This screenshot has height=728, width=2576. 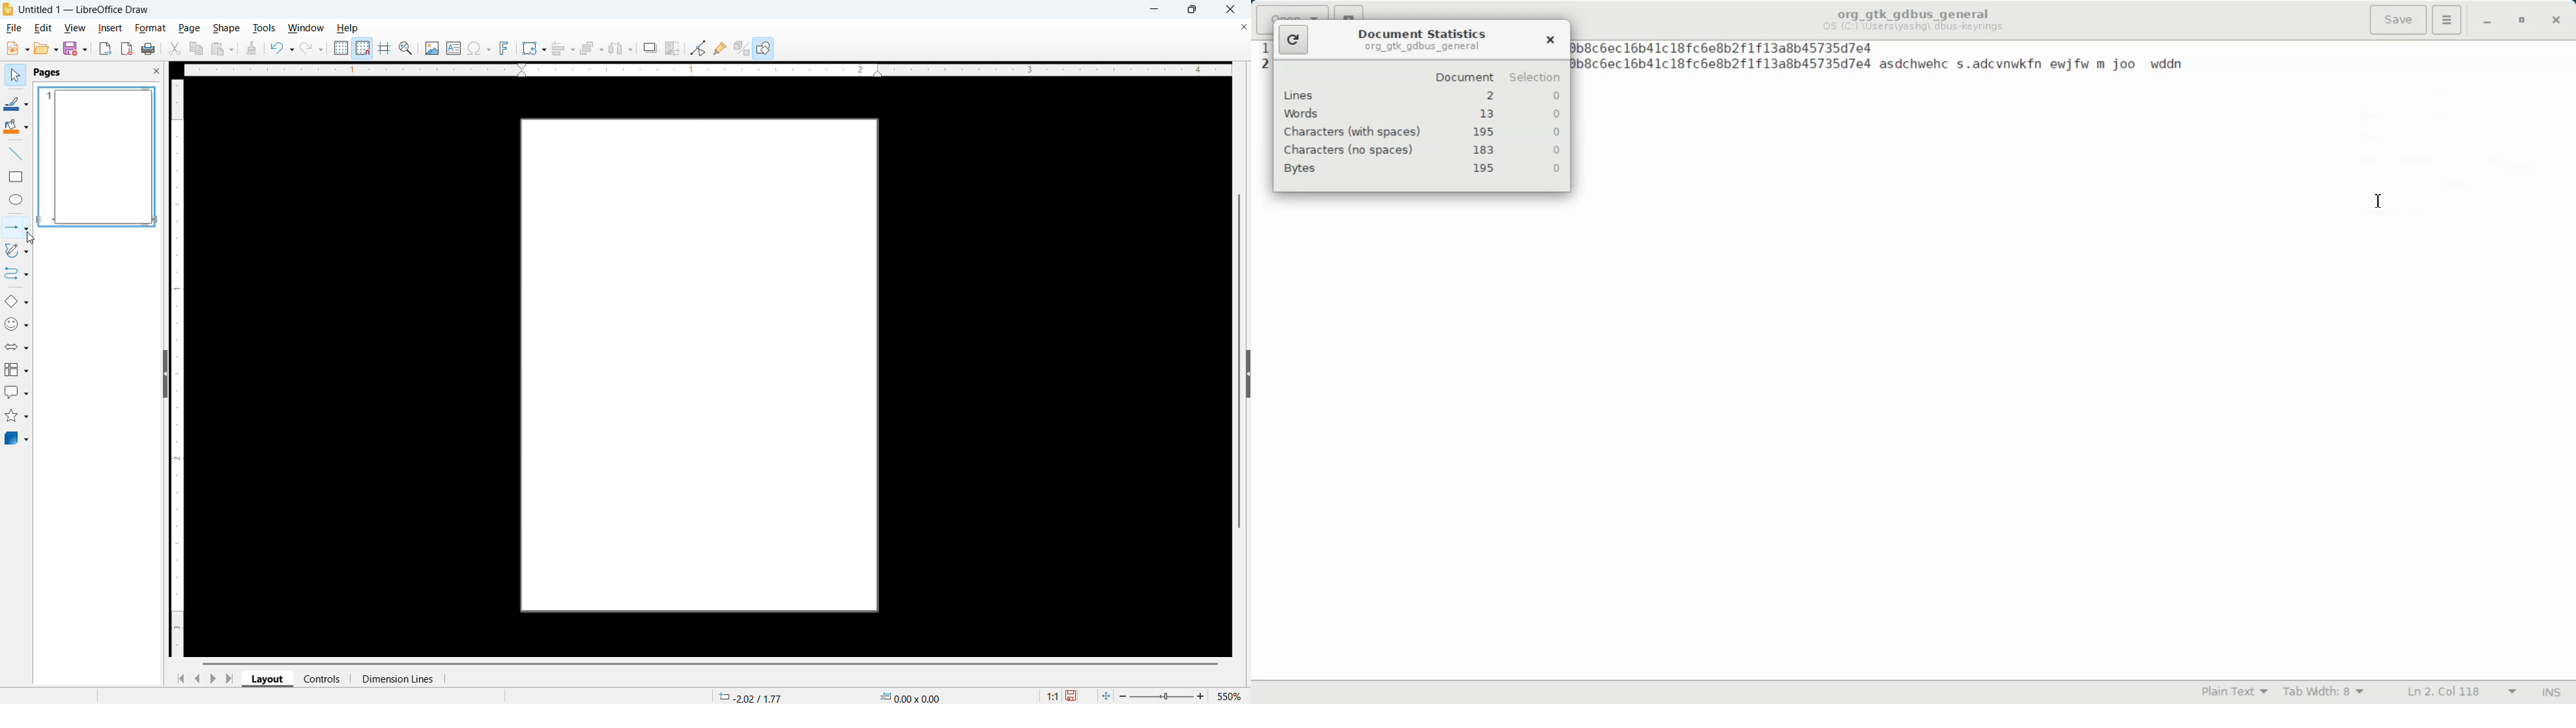 What do you see at coordinates (49, 72) in the screenshot?
I see `pages ` at bounding box center [49, 72].